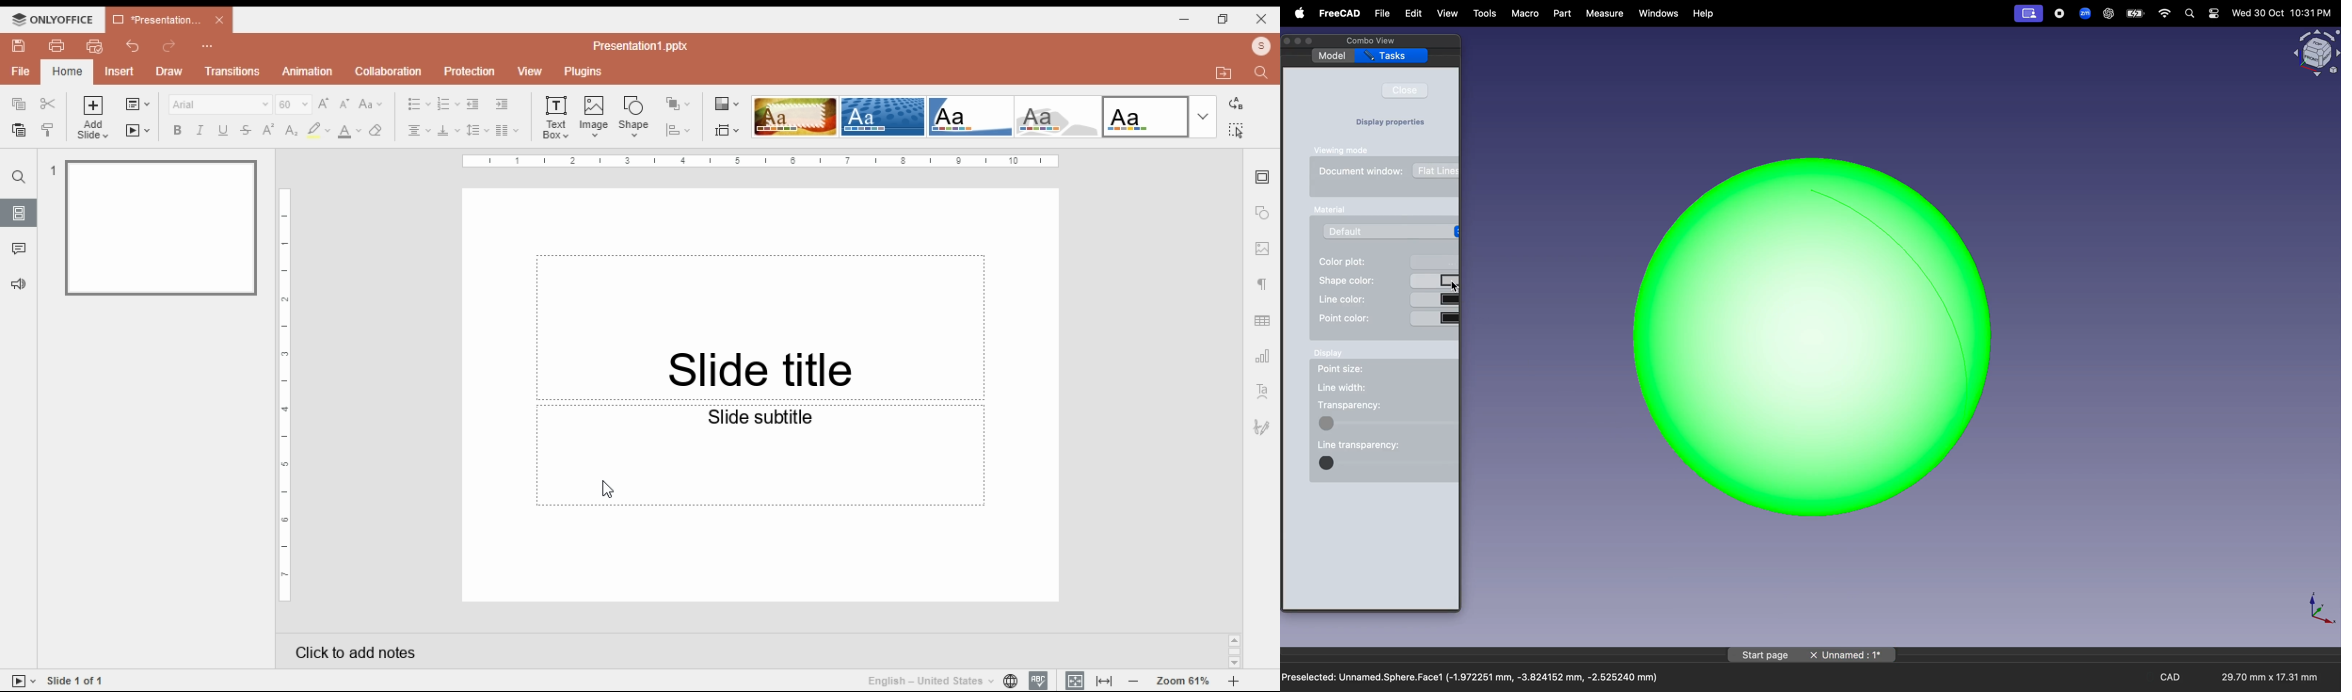 Image resolution: width=2352 pixels, height=700 pixels. What do you see at coordinates (1386, 423) in the screenshot?
I see `color block` at bounding box center [1386, 423].